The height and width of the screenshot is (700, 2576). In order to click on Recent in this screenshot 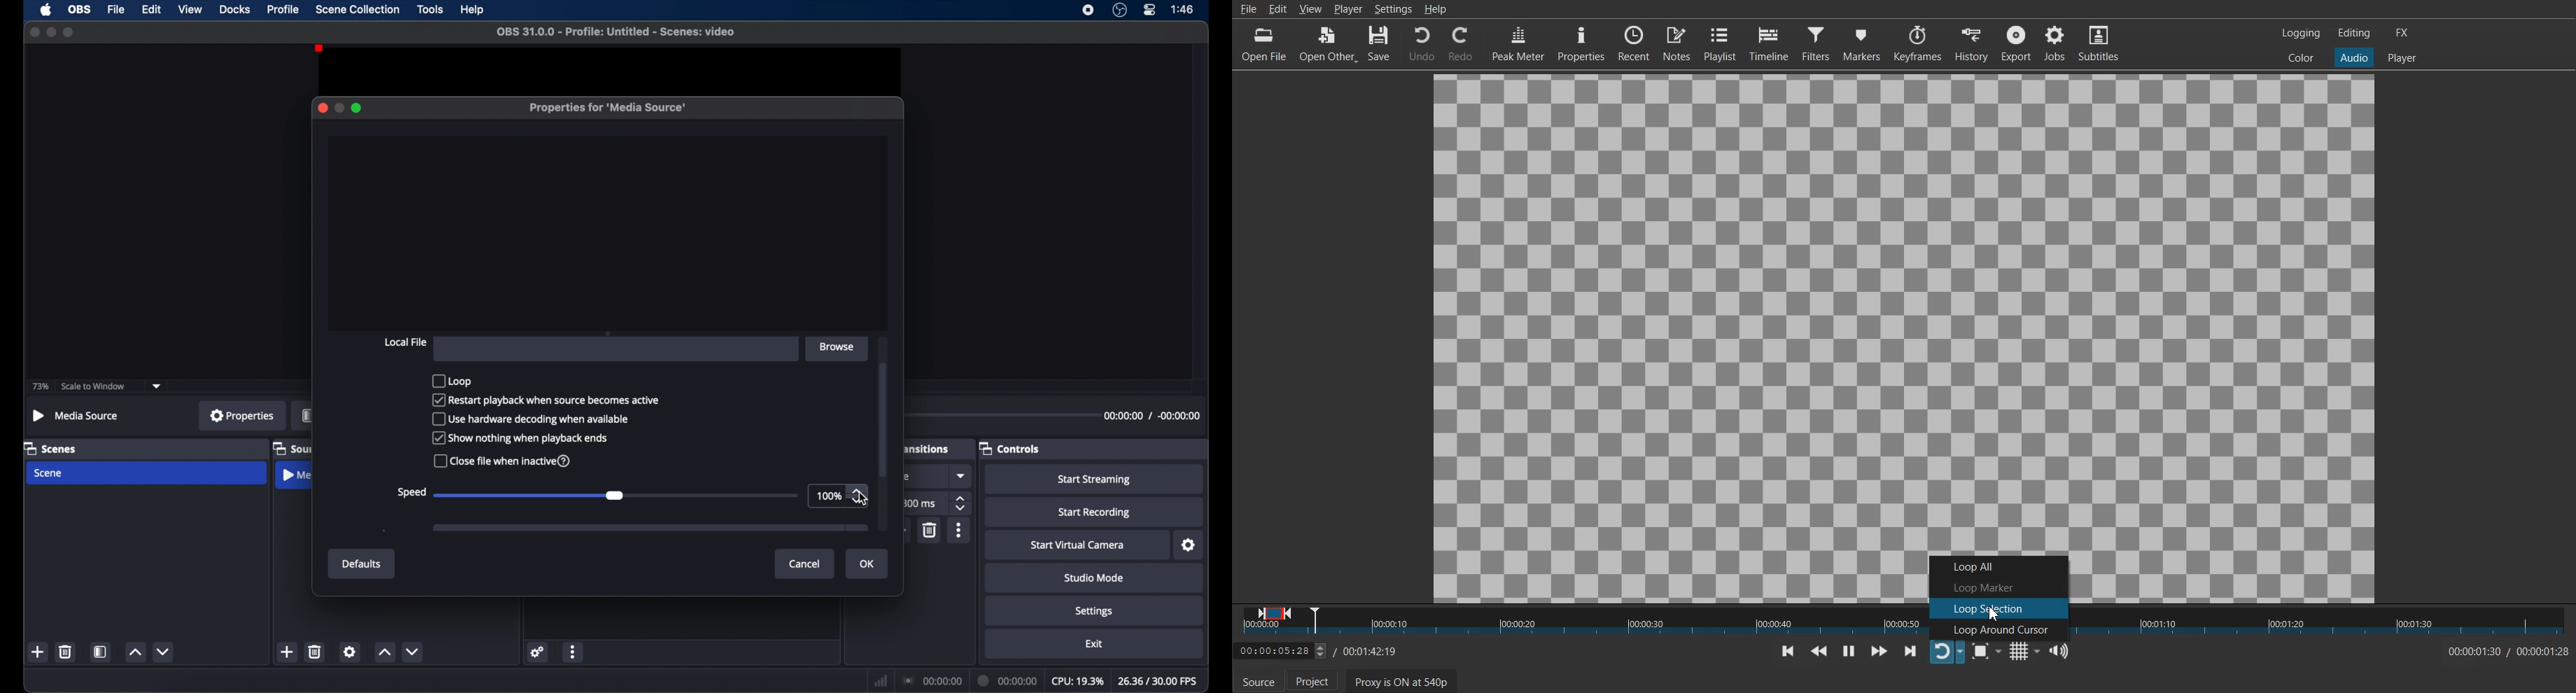, I will do `click(1634, 43)`.